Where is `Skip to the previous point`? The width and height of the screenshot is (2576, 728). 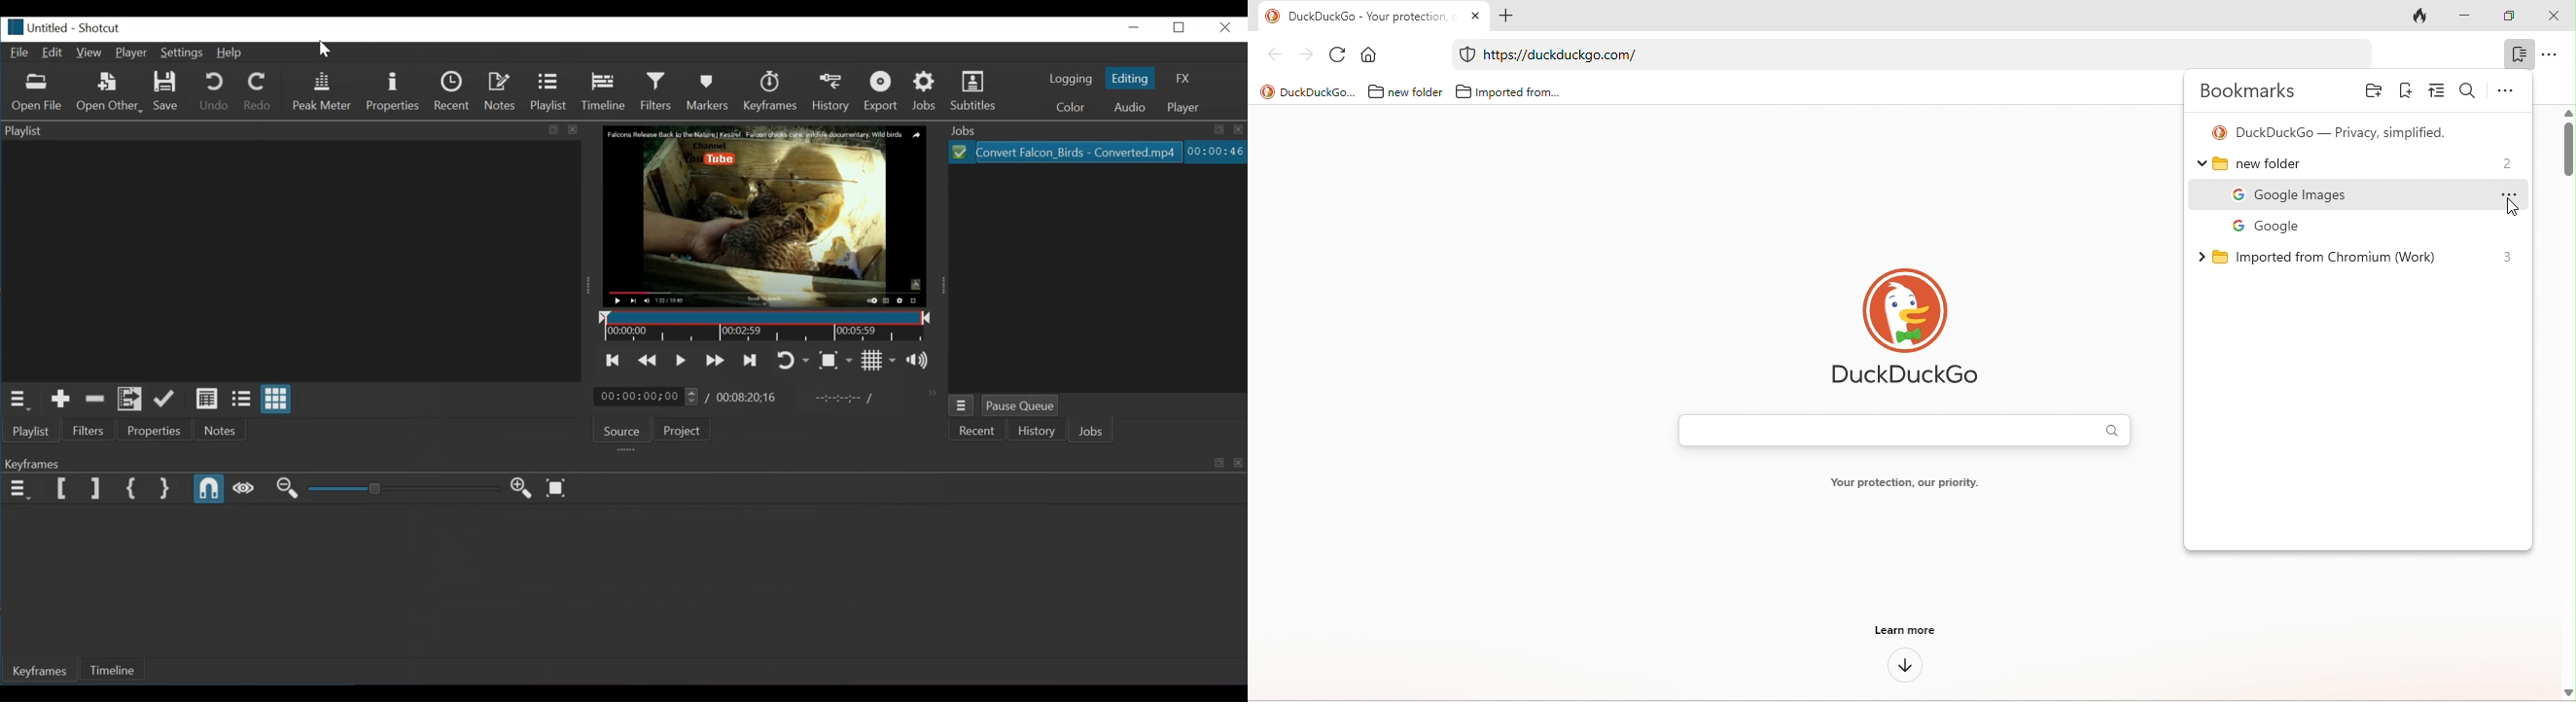 Skip to the previous point is located at coordinates (614, 361).